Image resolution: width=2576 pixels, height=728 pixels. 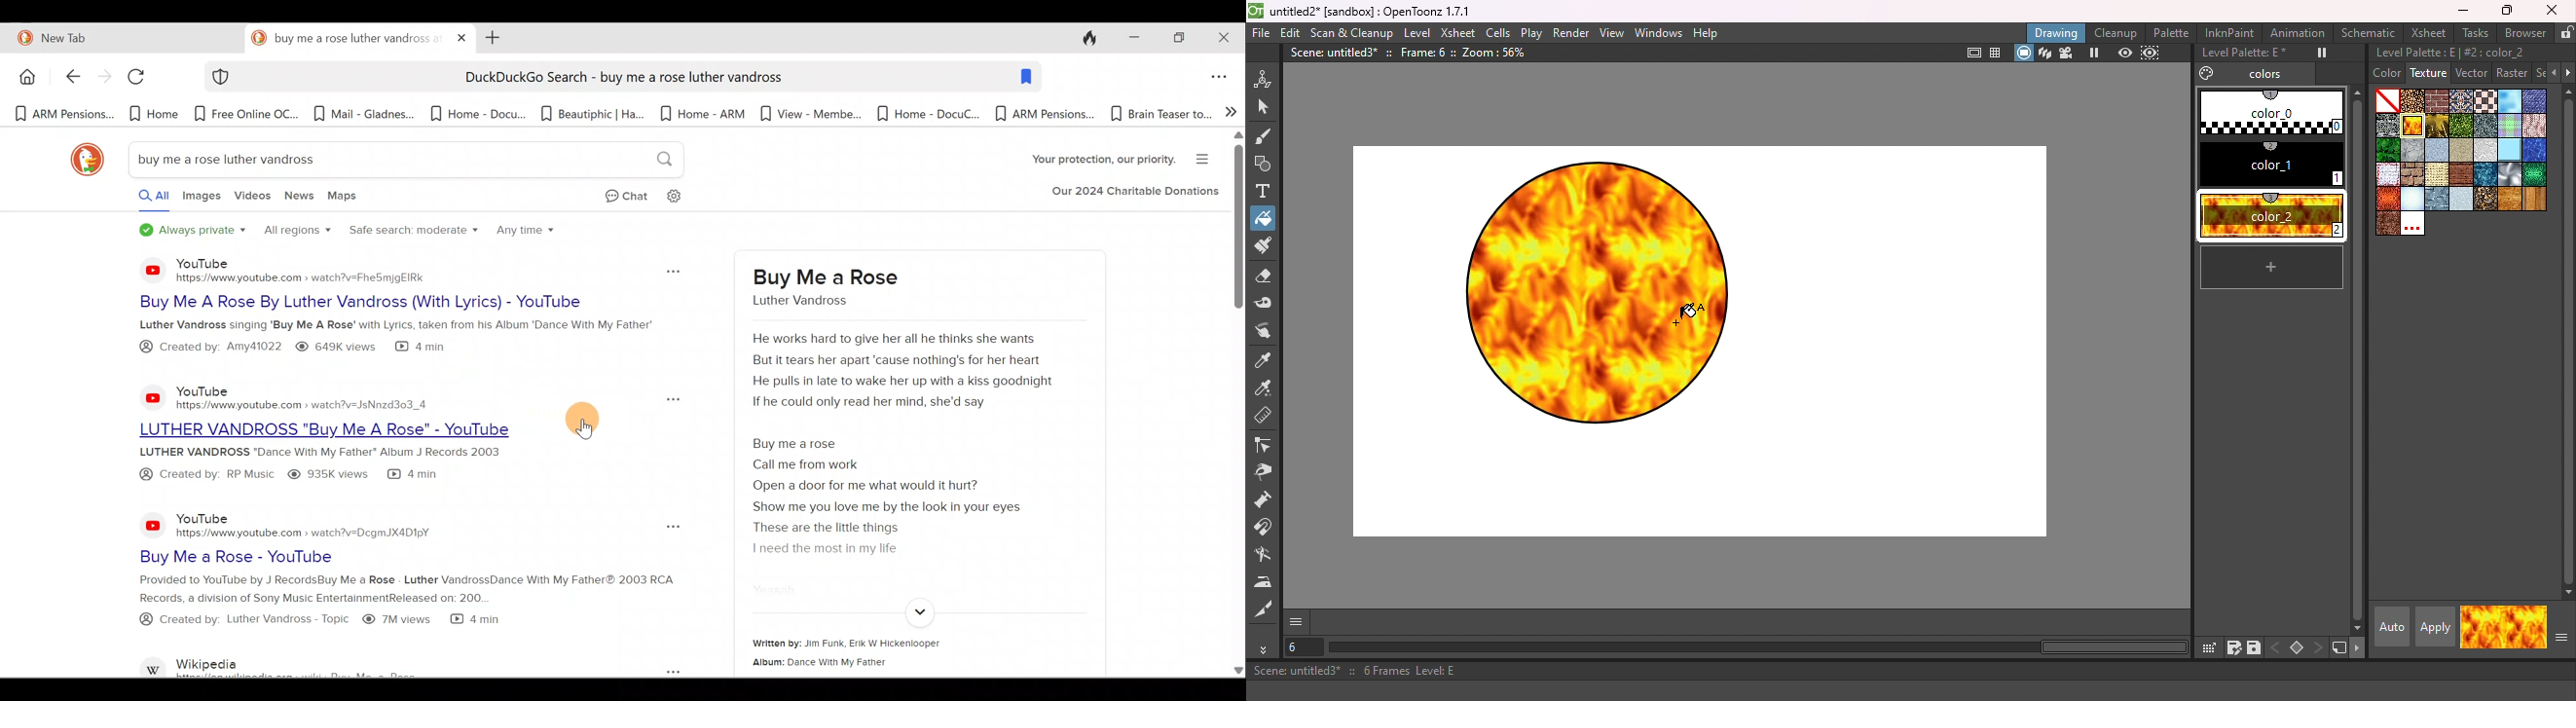 What do you see at coordinates (1282, 219) in the screenshot?
I see `Cursor` at bounding box center [1282, 219].